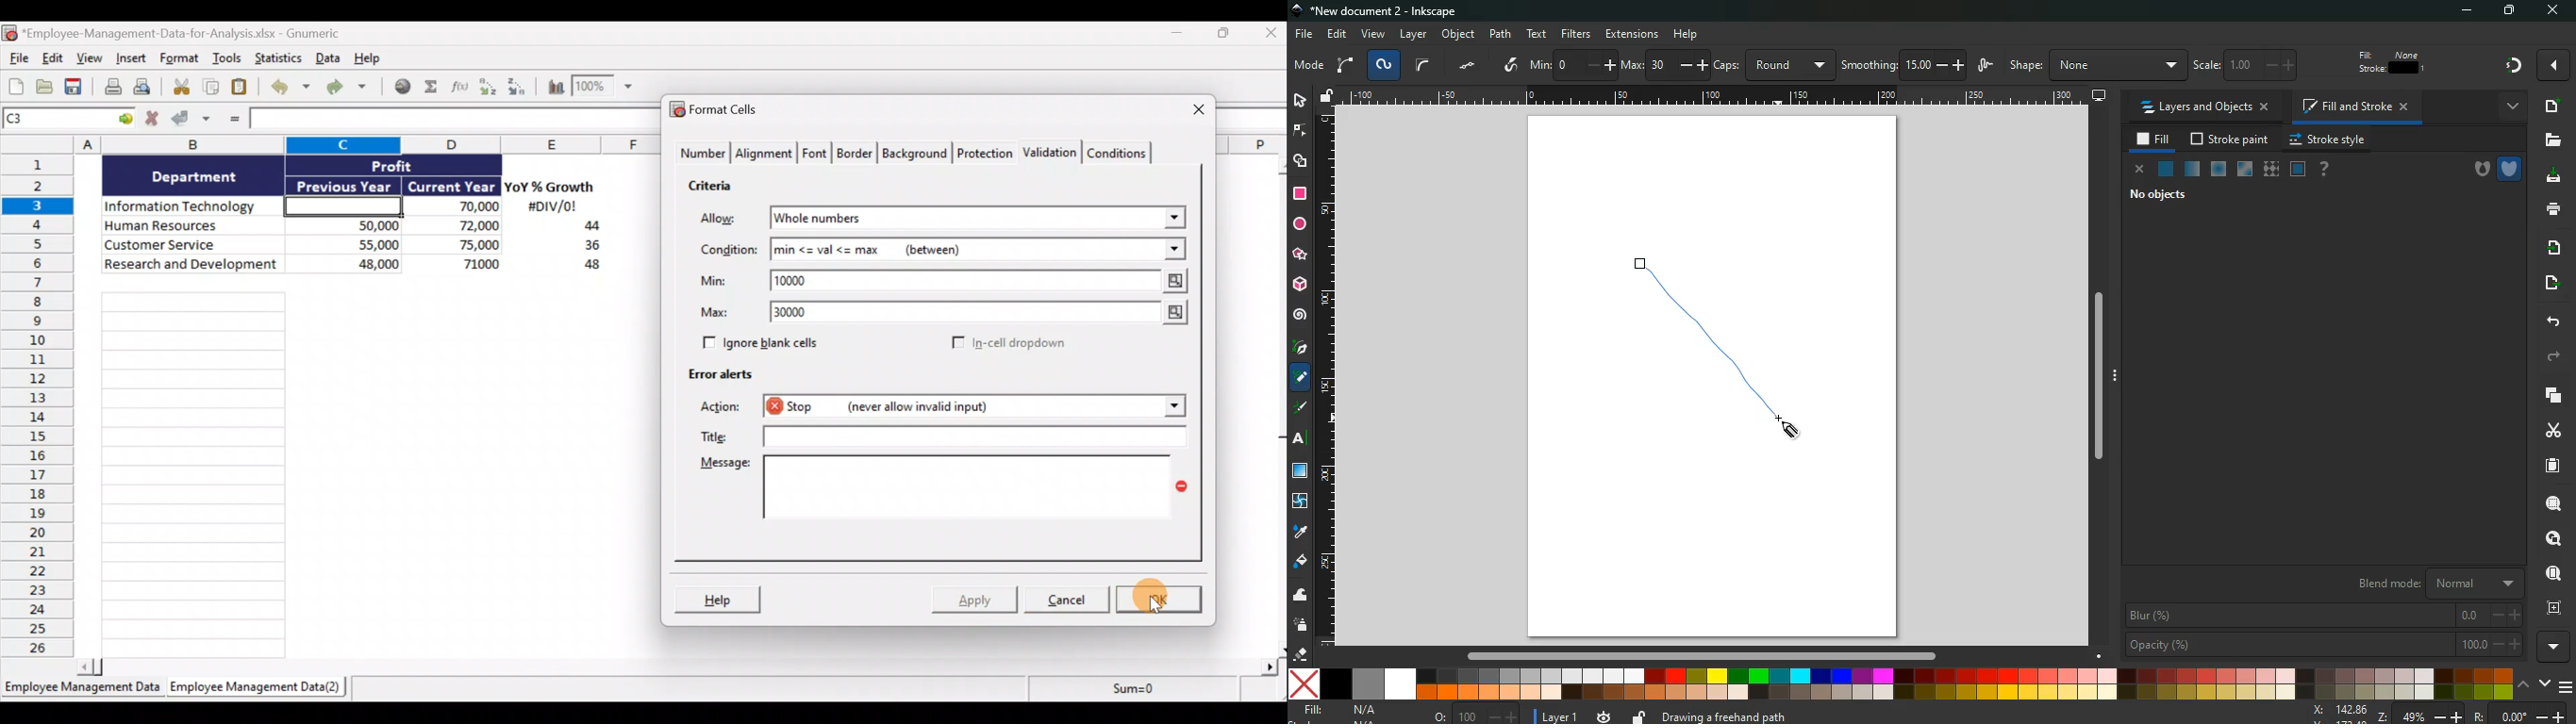  What do you see at coordinates (2358, 105) in the screenshot?
I see `fill and stroke` at bounding box center [2358, 105].